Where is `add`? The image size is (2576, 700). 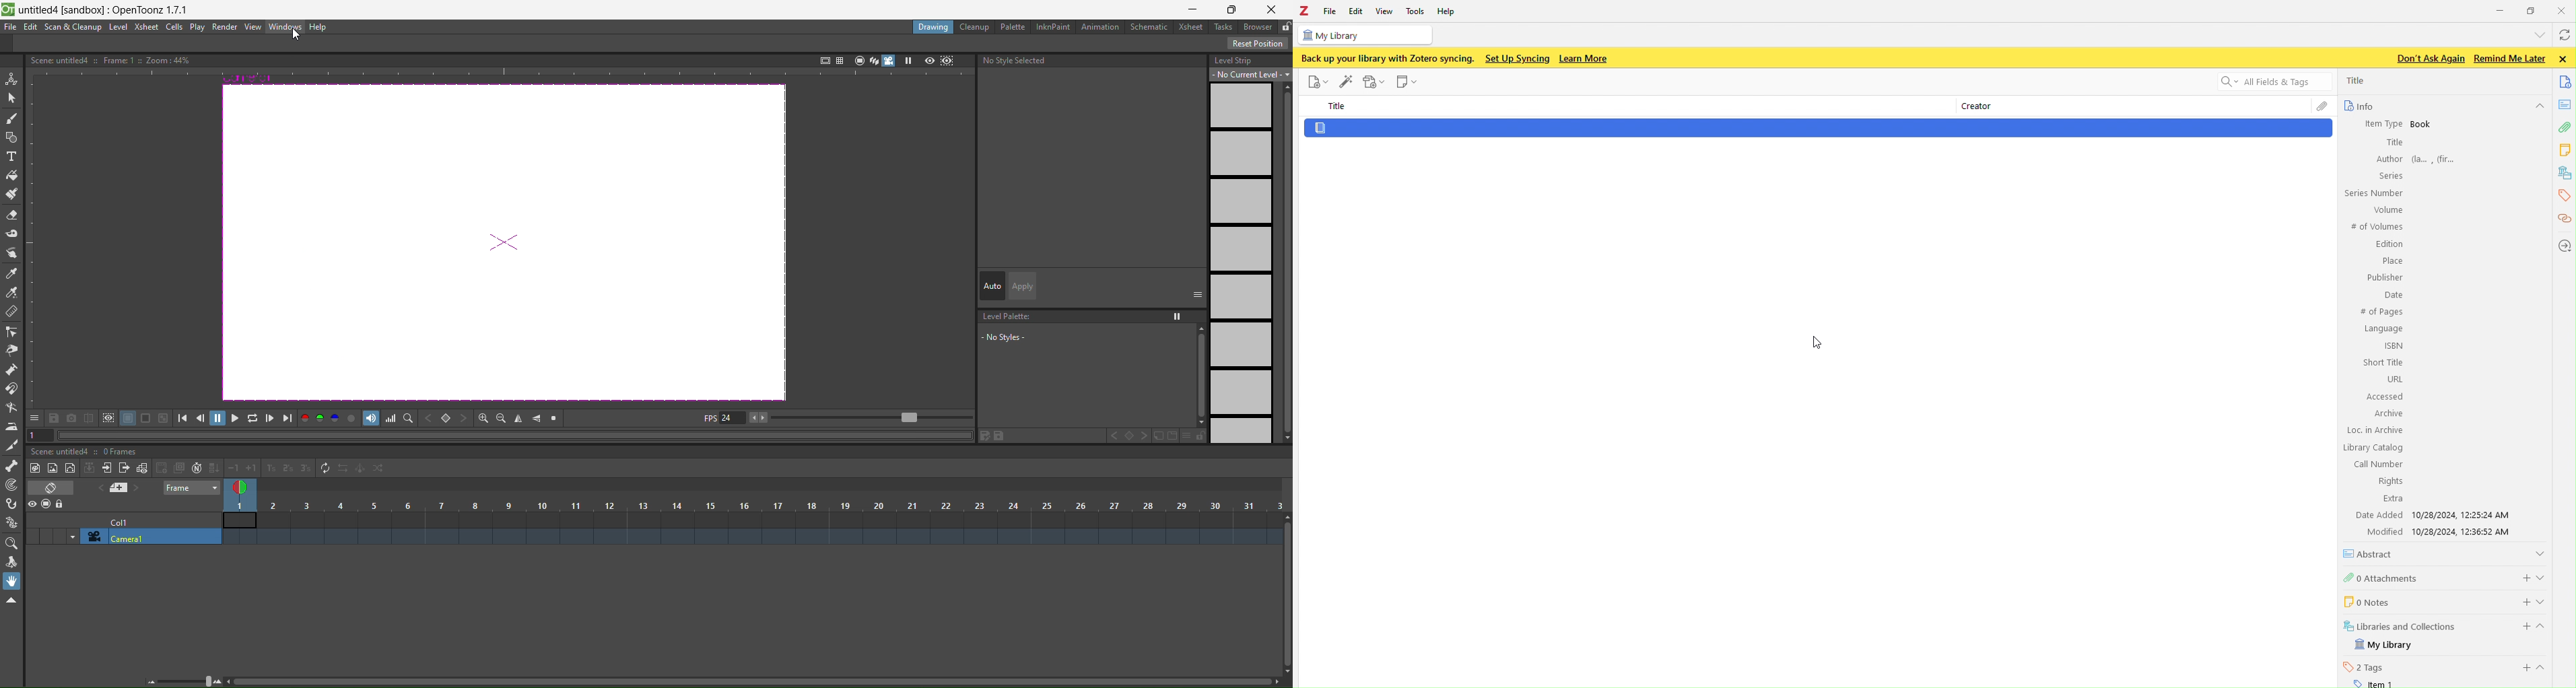 add is located at coordinates (2519, 600).